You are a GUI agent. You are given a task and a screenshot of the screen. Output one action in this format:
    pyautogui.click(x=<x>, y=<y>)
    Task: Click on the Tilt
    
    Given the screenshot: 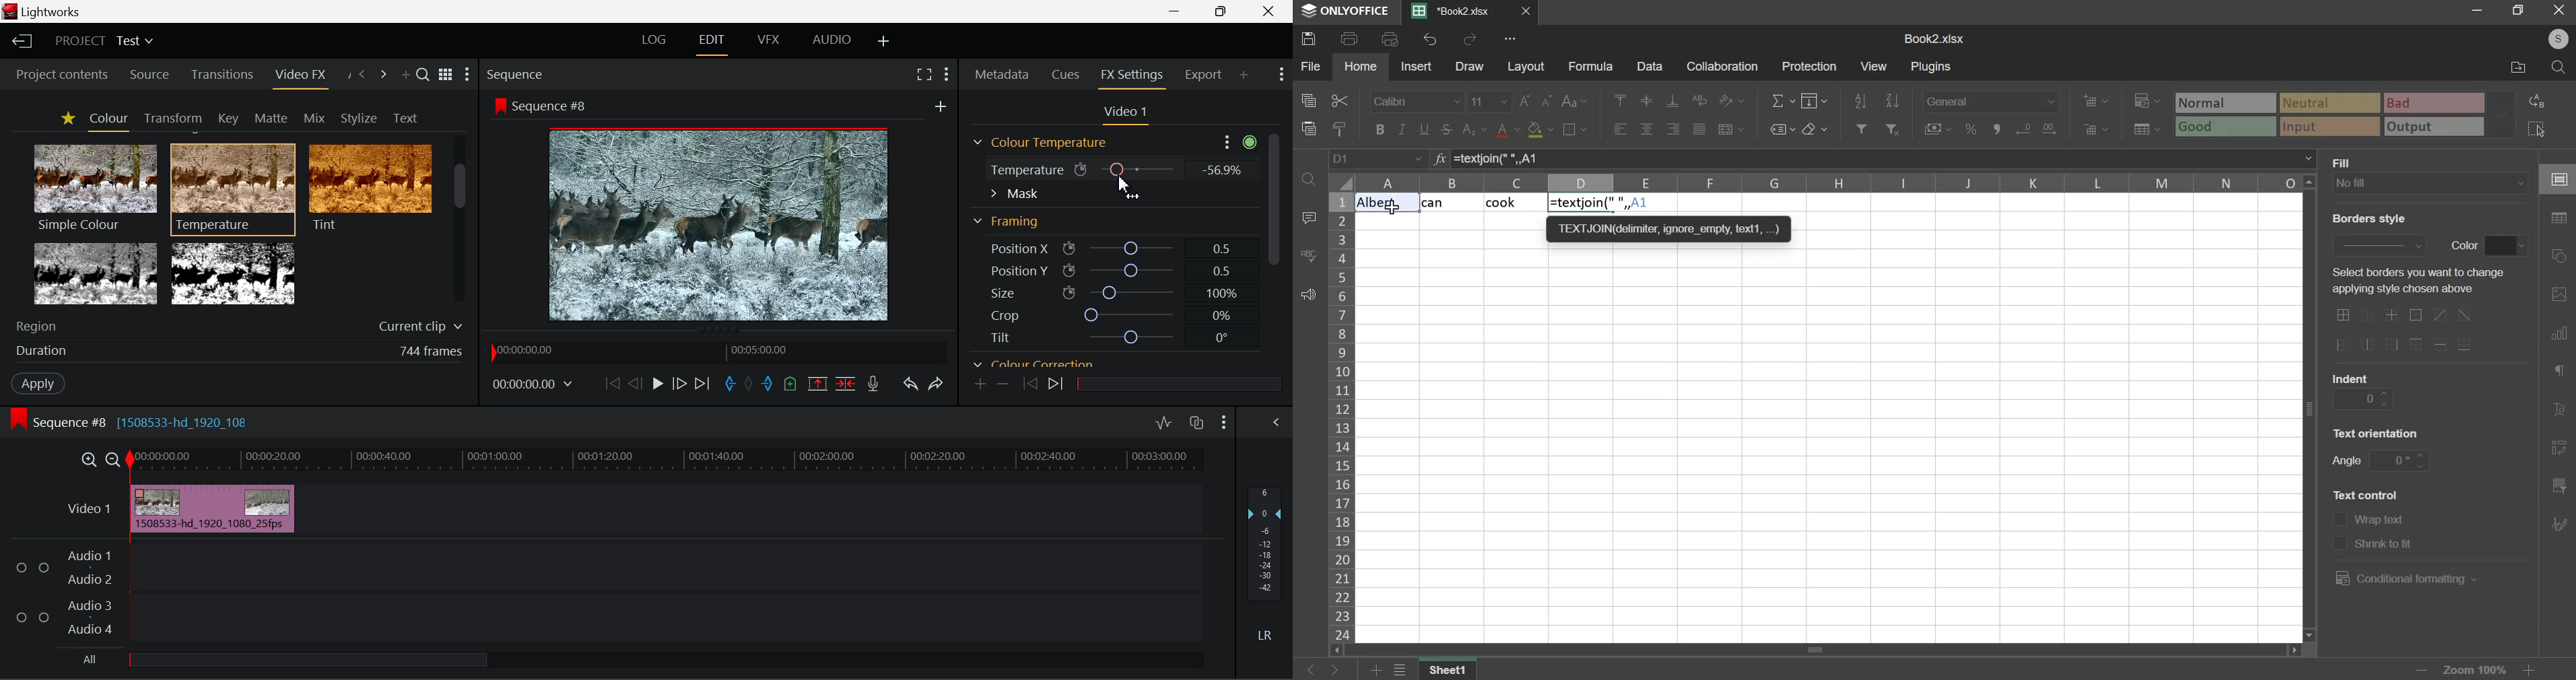 What is the action you would take?
    pyautogui.click(x=1001, y=337)
    